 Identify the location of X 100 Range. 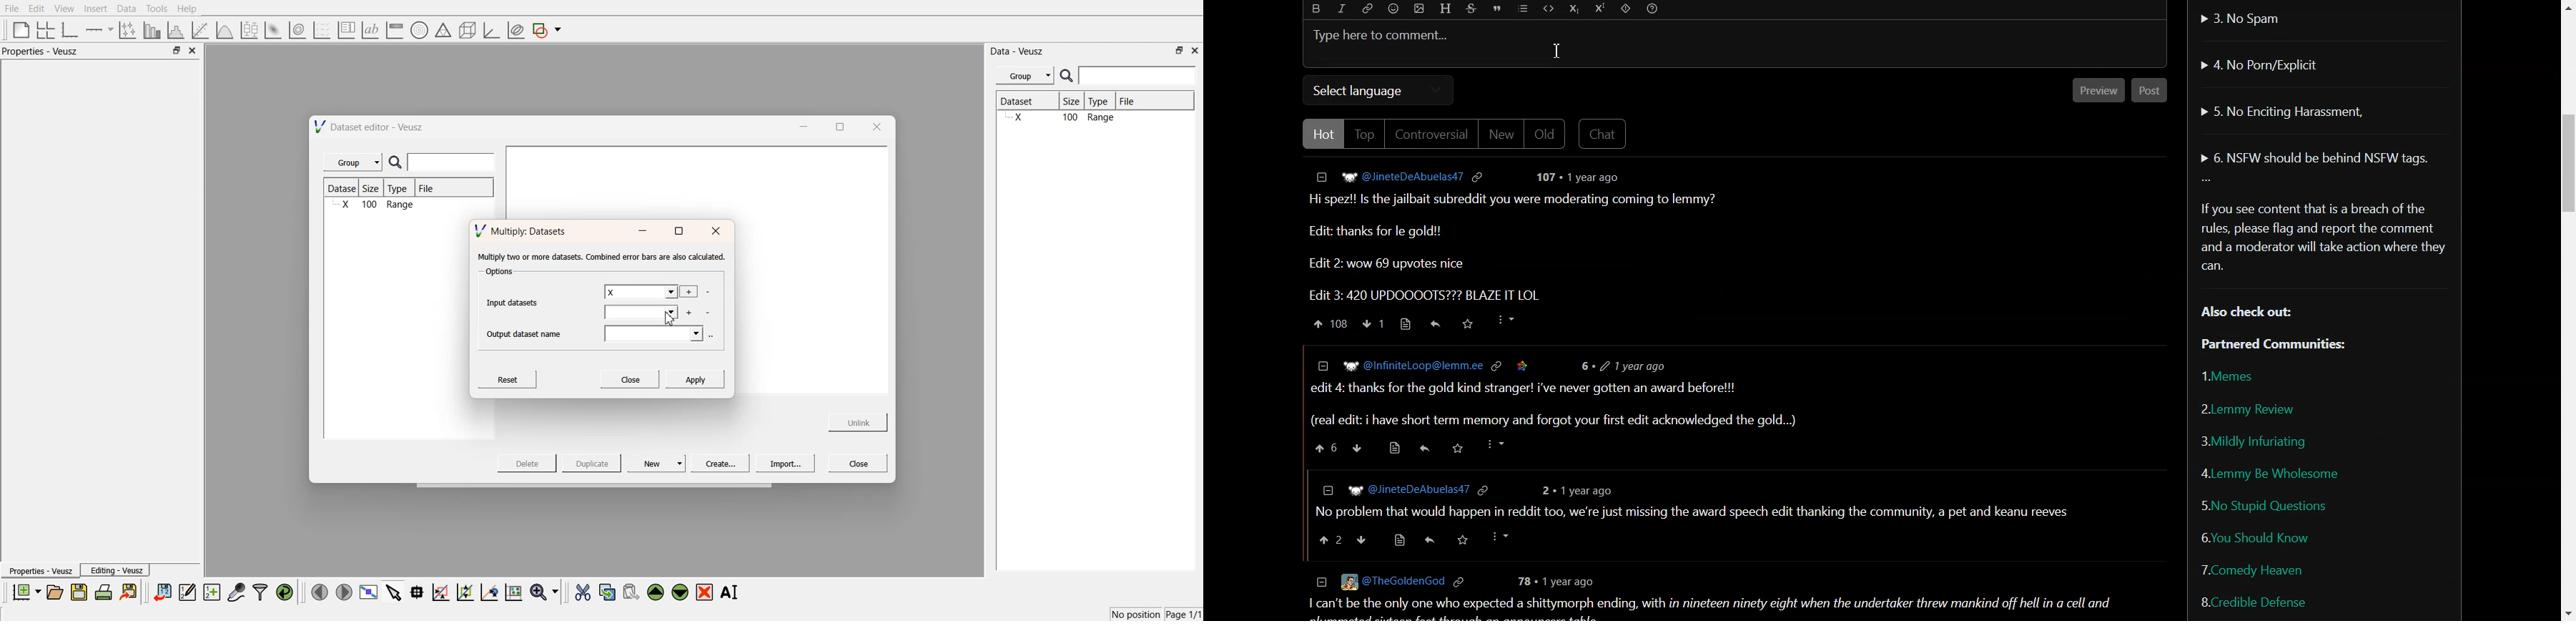
(1093, 119).